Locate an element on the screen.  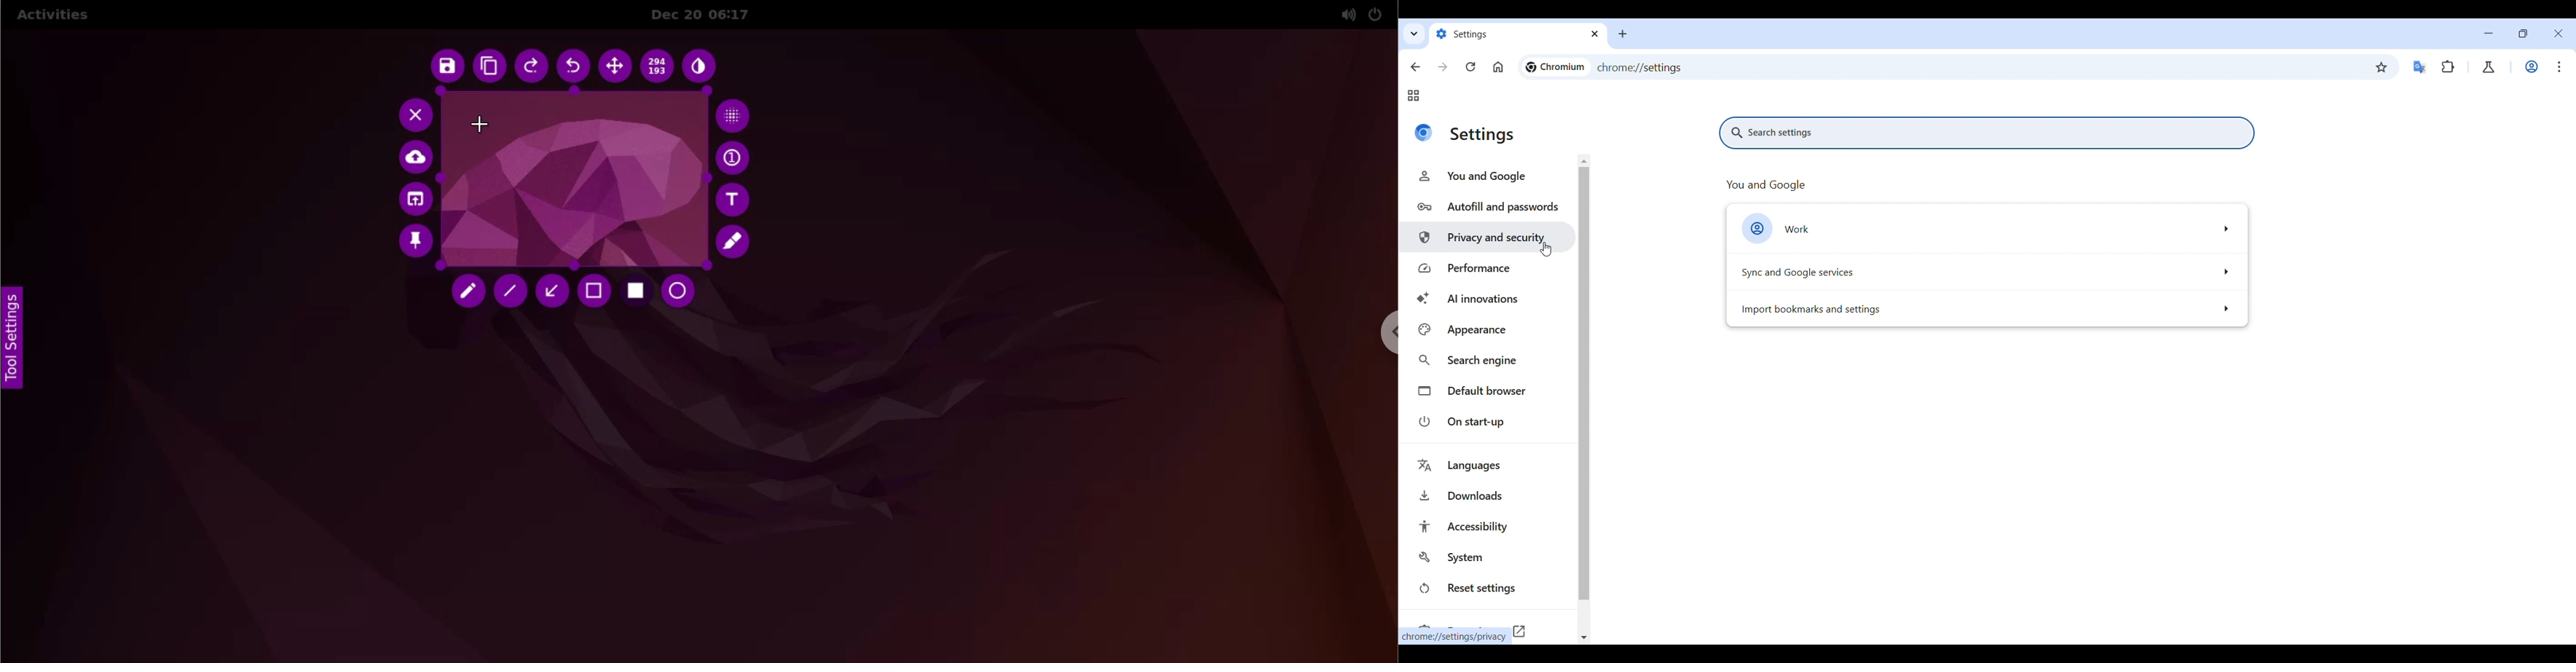
Logo of current site is located at coordinates (1423, 133).